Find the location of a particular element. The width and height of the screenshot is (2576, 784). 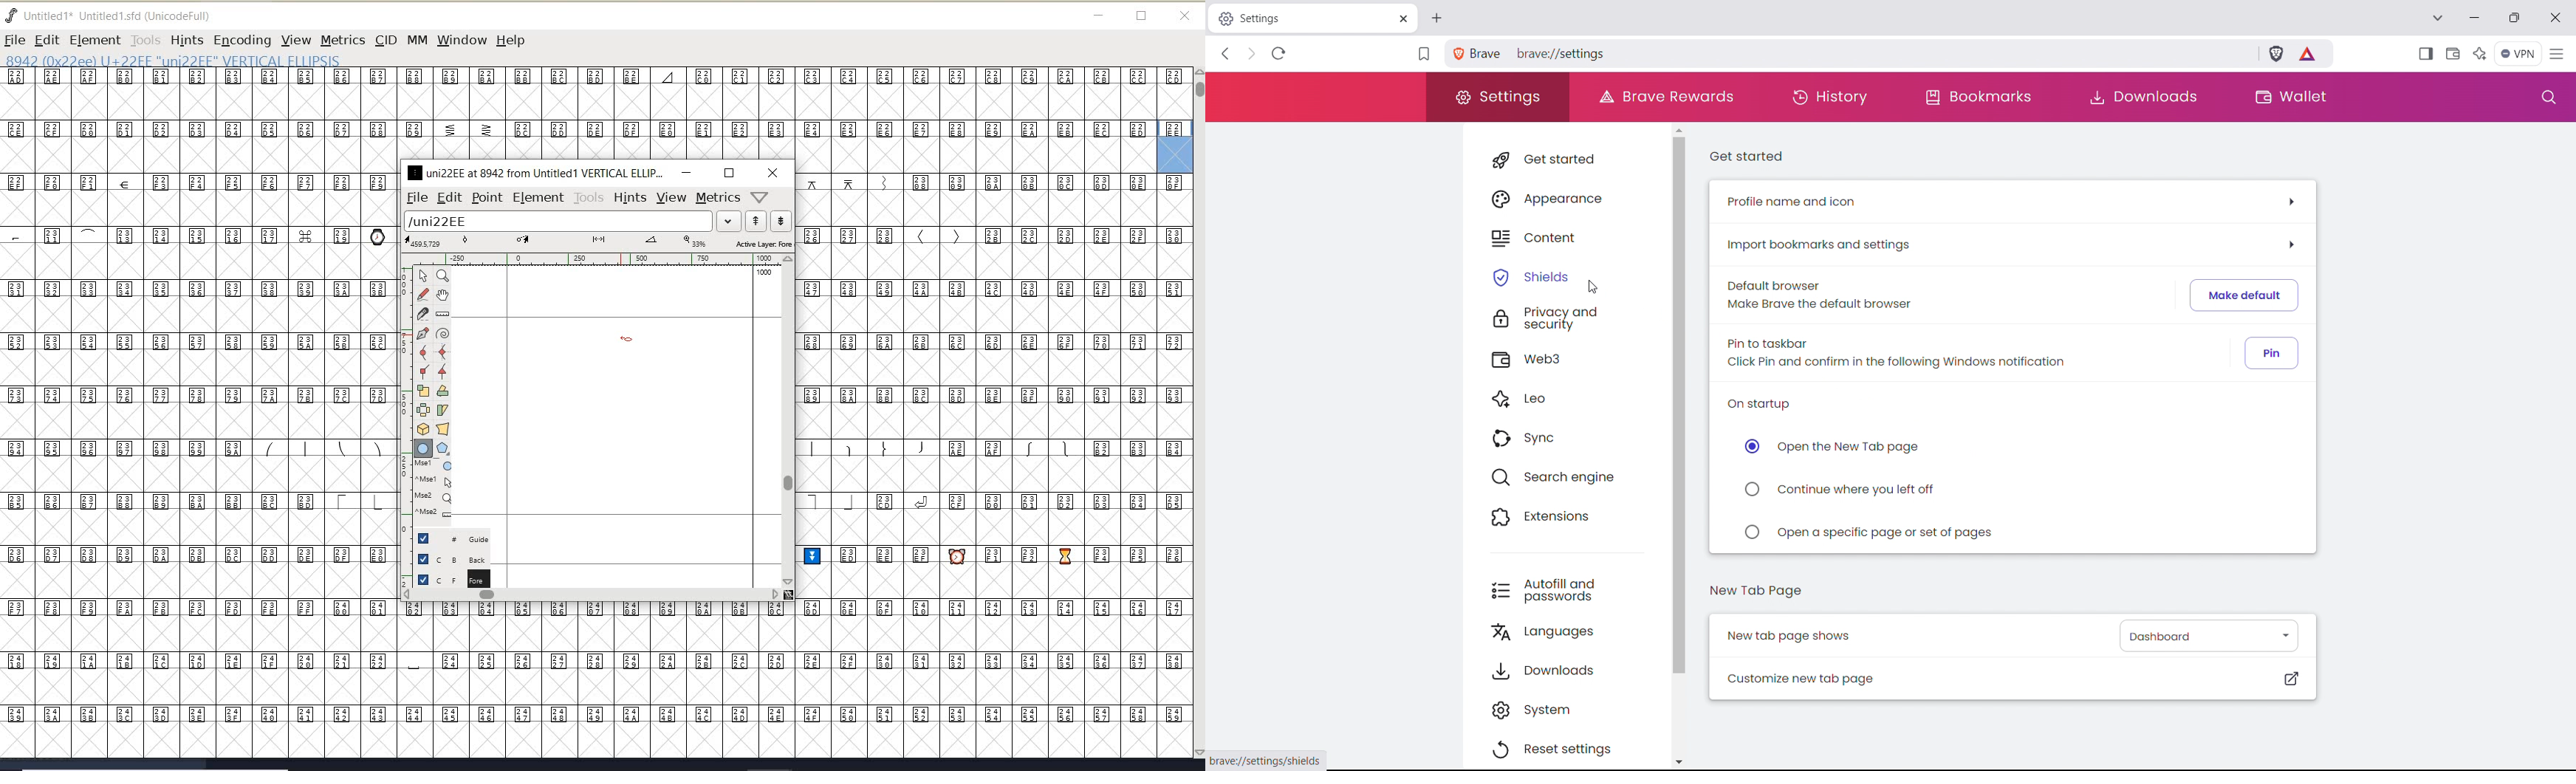

FILE is located at coordinates (14, 40).